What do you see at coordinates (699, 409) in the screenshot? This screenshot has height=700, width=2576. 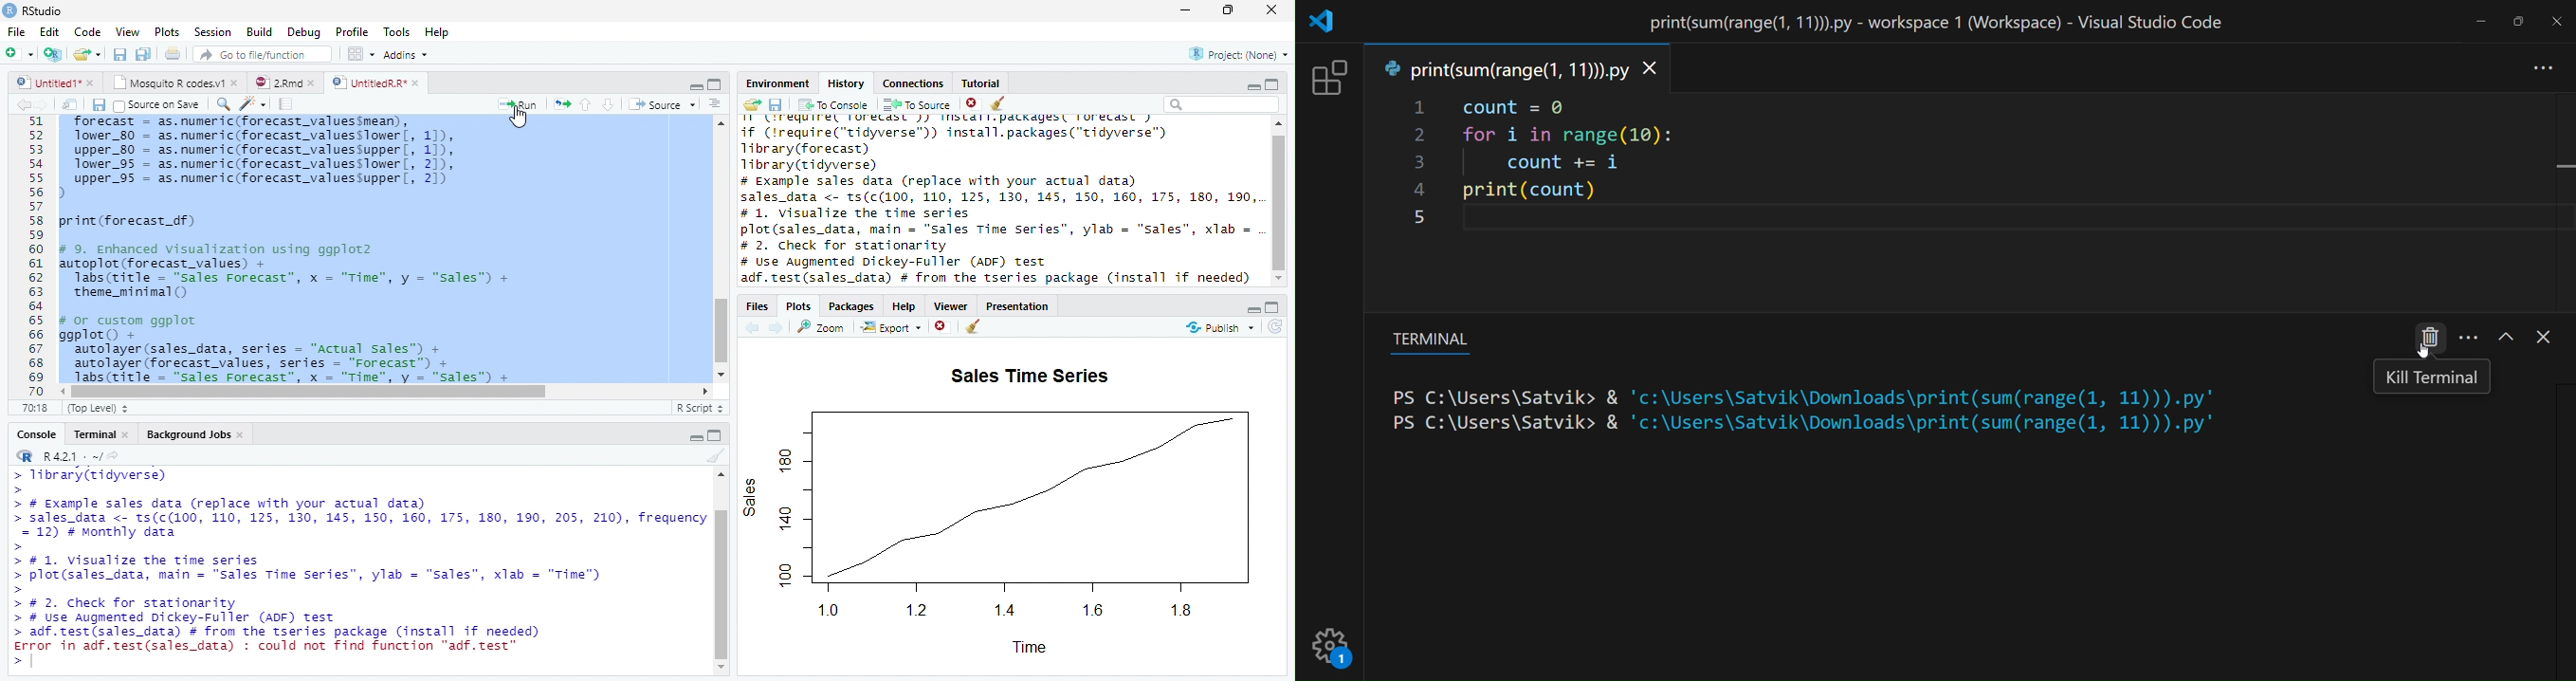 I see `R Script` at bounding box center [699, 409].